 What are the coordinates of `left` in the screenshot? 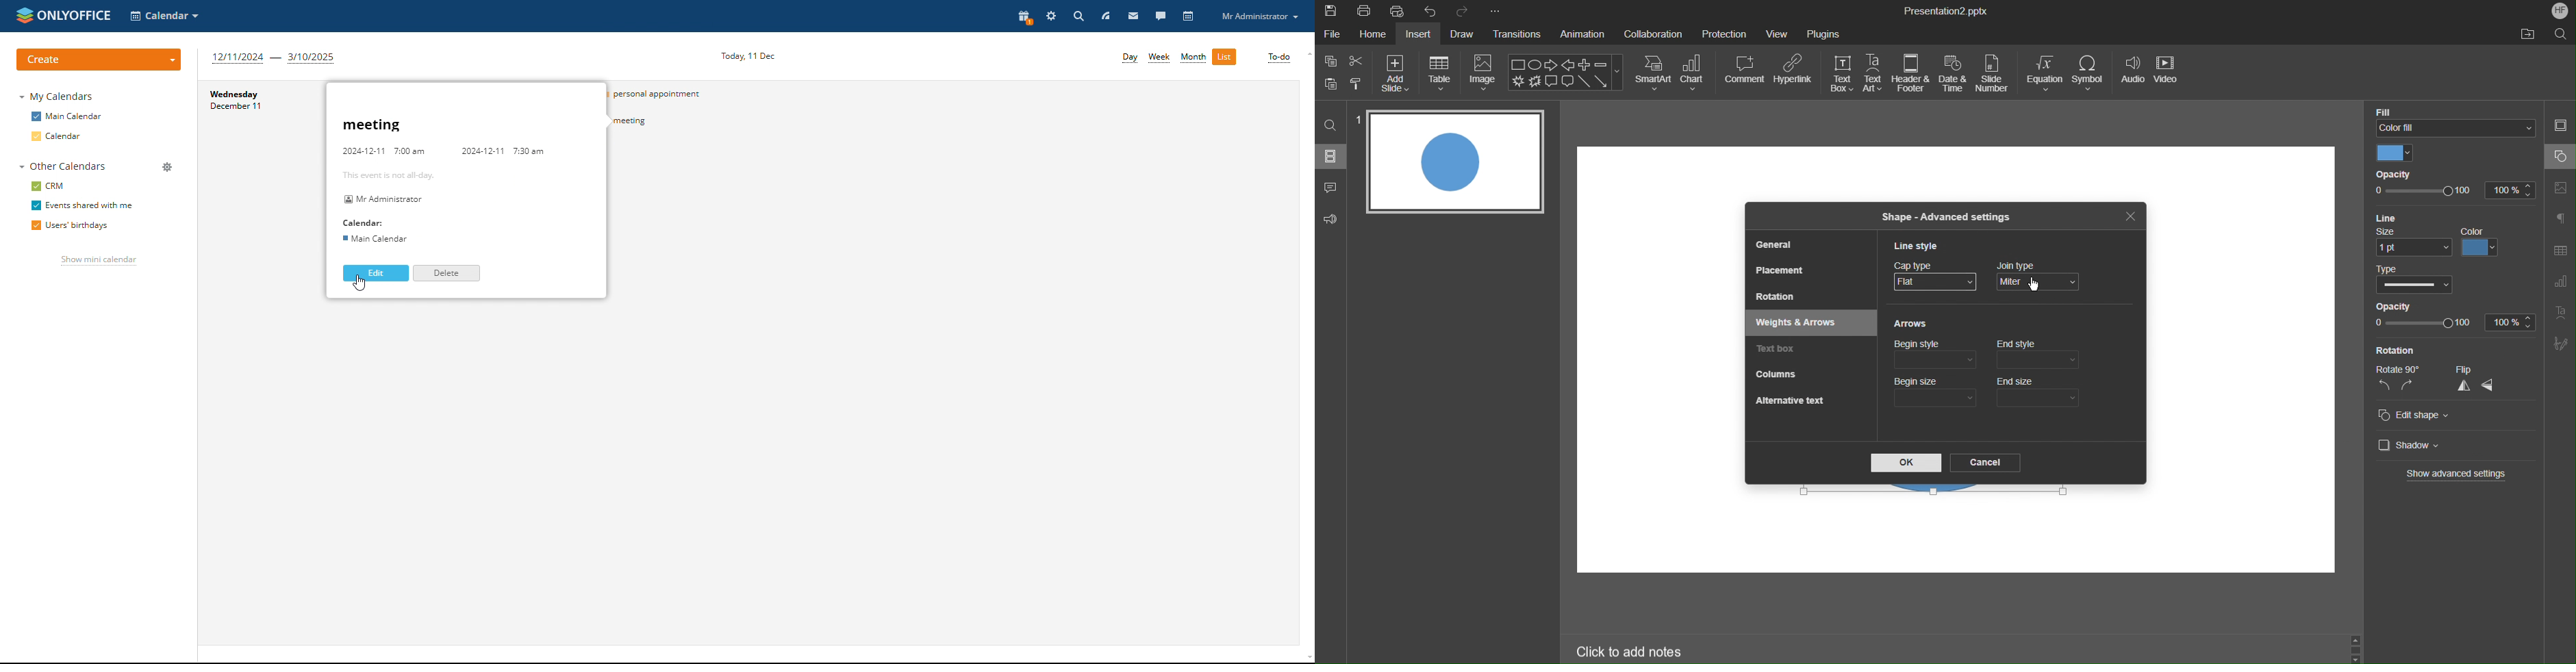 It's located at (2383, 387).